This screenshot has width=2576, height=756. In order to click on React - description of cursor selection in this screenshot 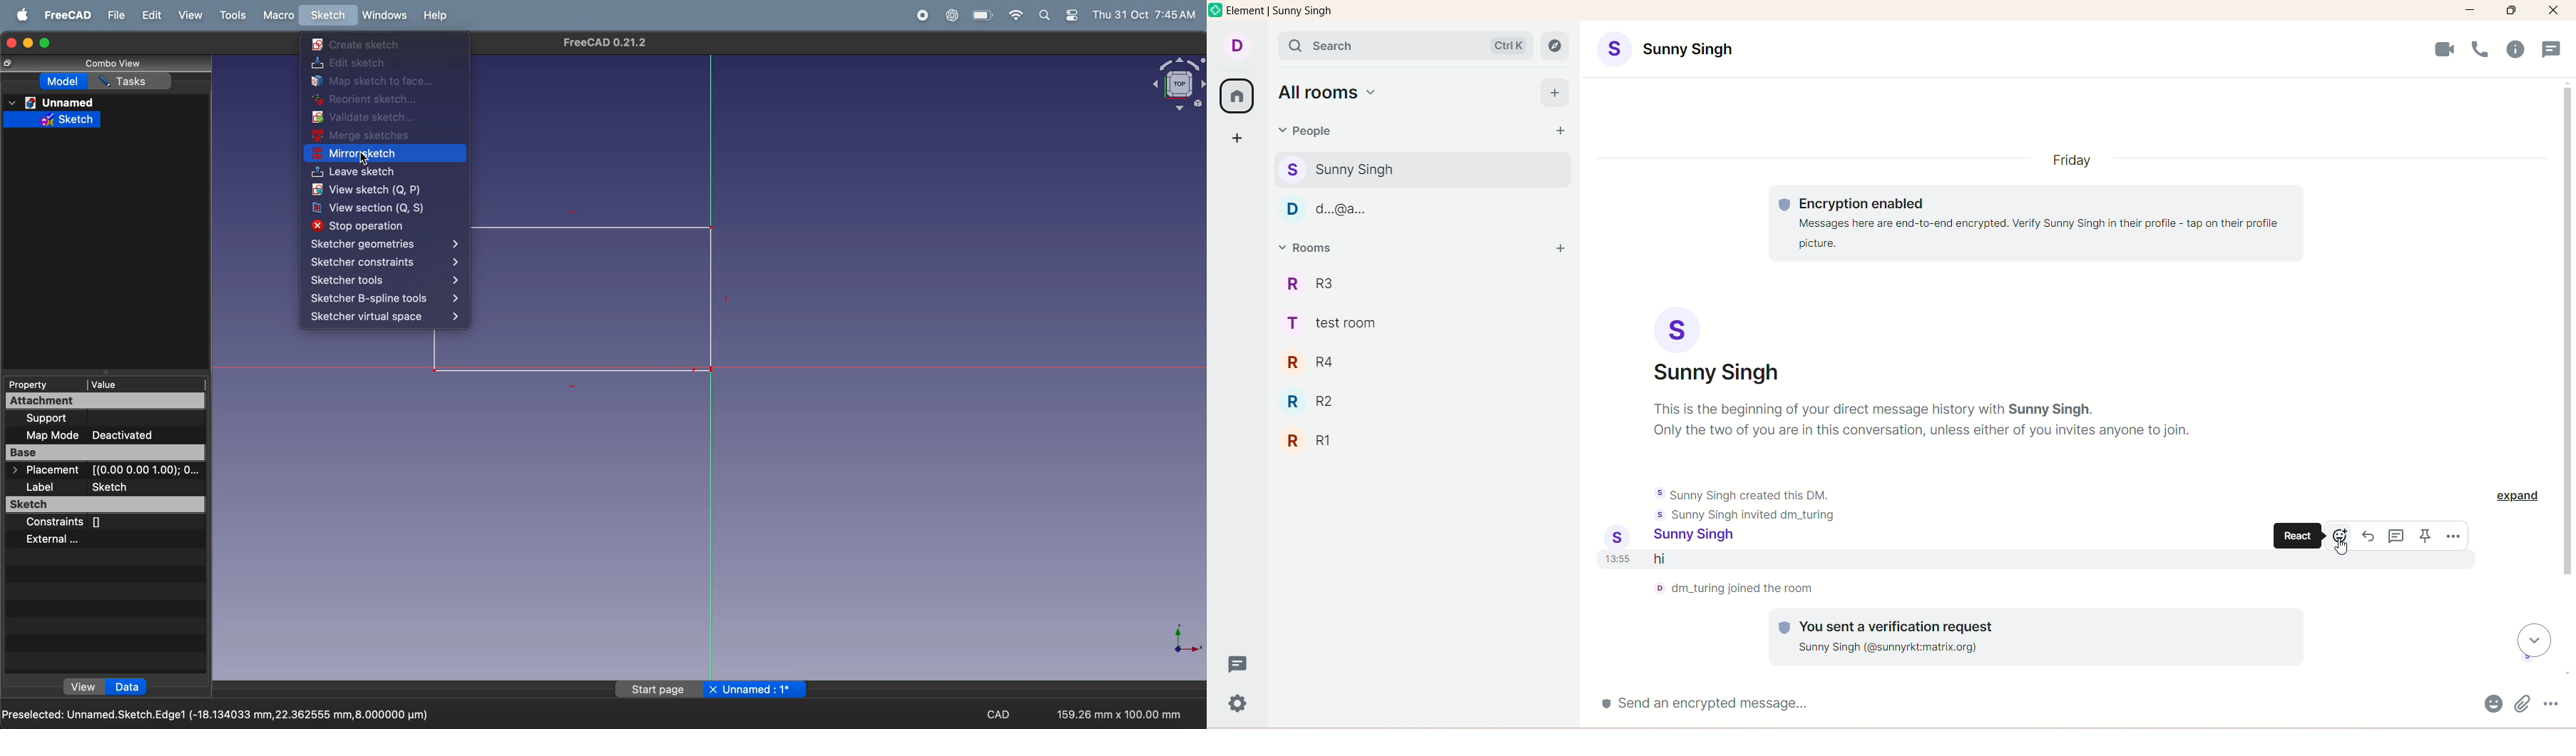, I will do `click(2297, 536)`.